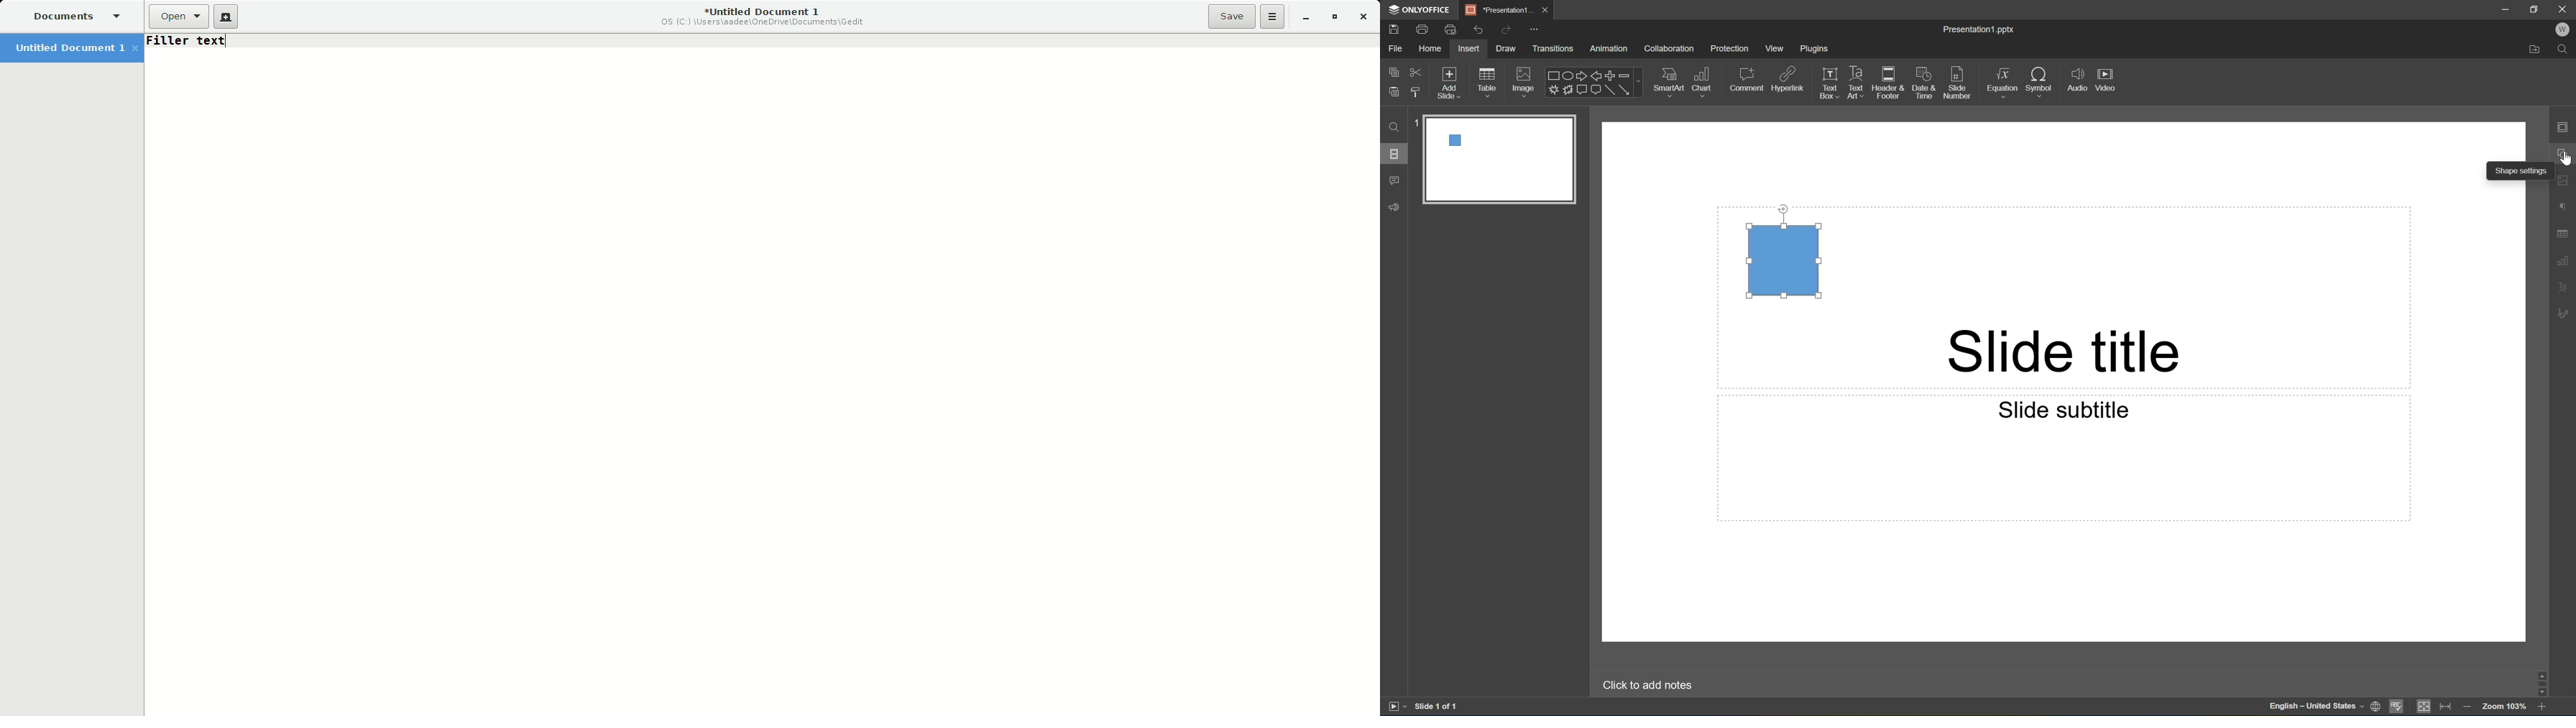 The image size is (2576, 728). What do you see at coordinates (2078, 79) in the screenshot?
I see `Audio` at bounding box center [2078, 79].